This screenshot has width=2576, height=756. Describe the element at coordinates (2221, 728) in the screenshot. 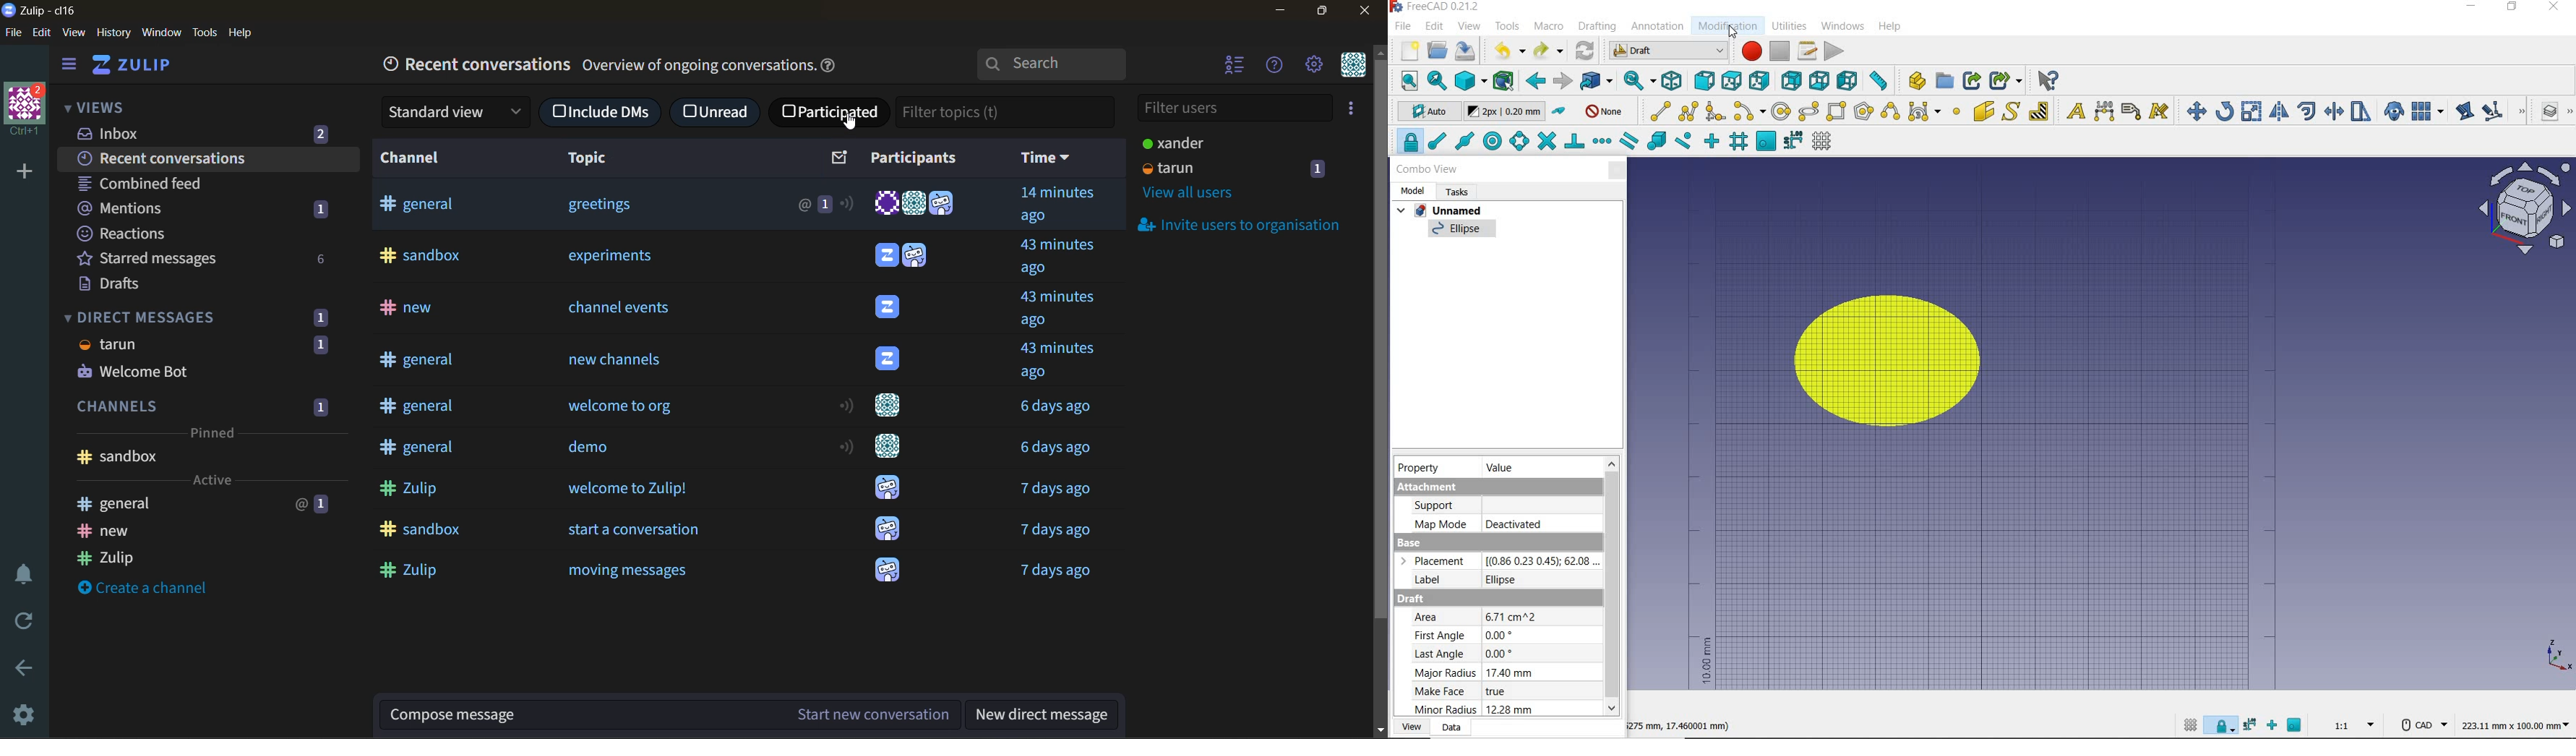

I see `snap lock` at that location.